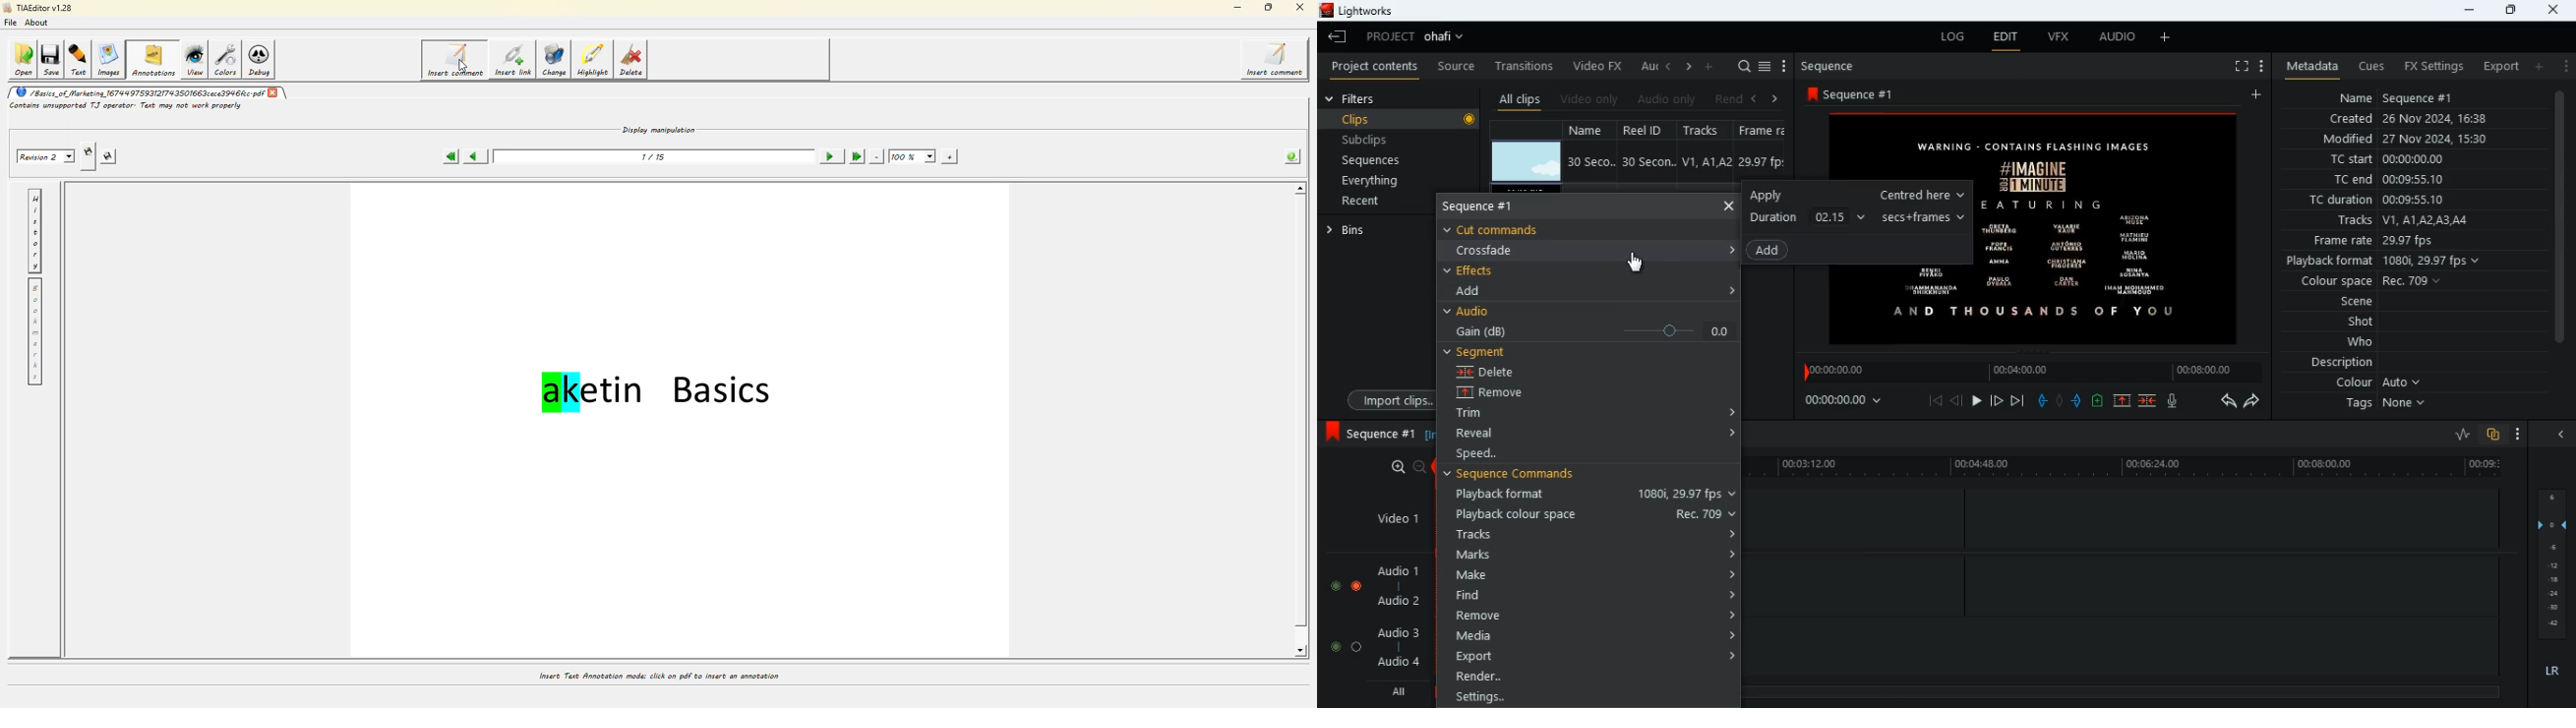 Image resolution: width=2576 pixels, height=728 pixels. What do you see at coordinates (2564, 65) in the screenshot?
I see `more` at bounding box center [2564, 65].